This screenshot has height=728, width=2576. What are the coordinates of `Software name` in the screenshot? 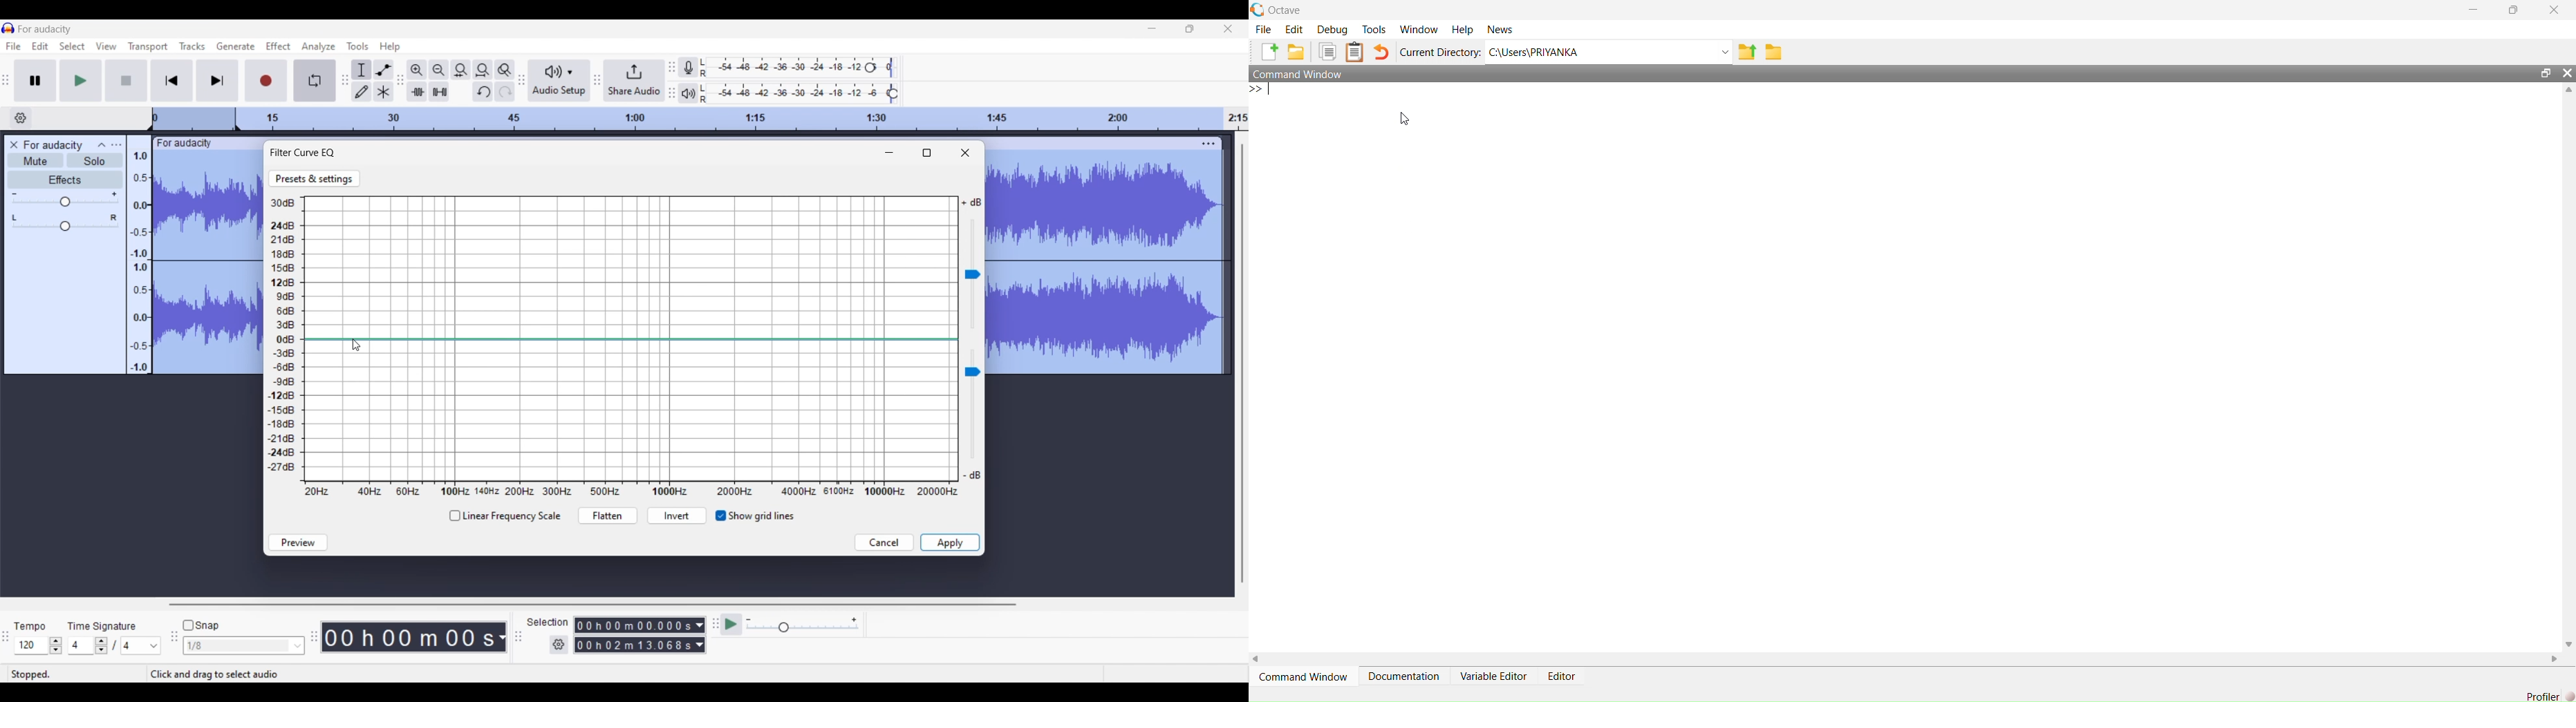 It's located at (46, 29).